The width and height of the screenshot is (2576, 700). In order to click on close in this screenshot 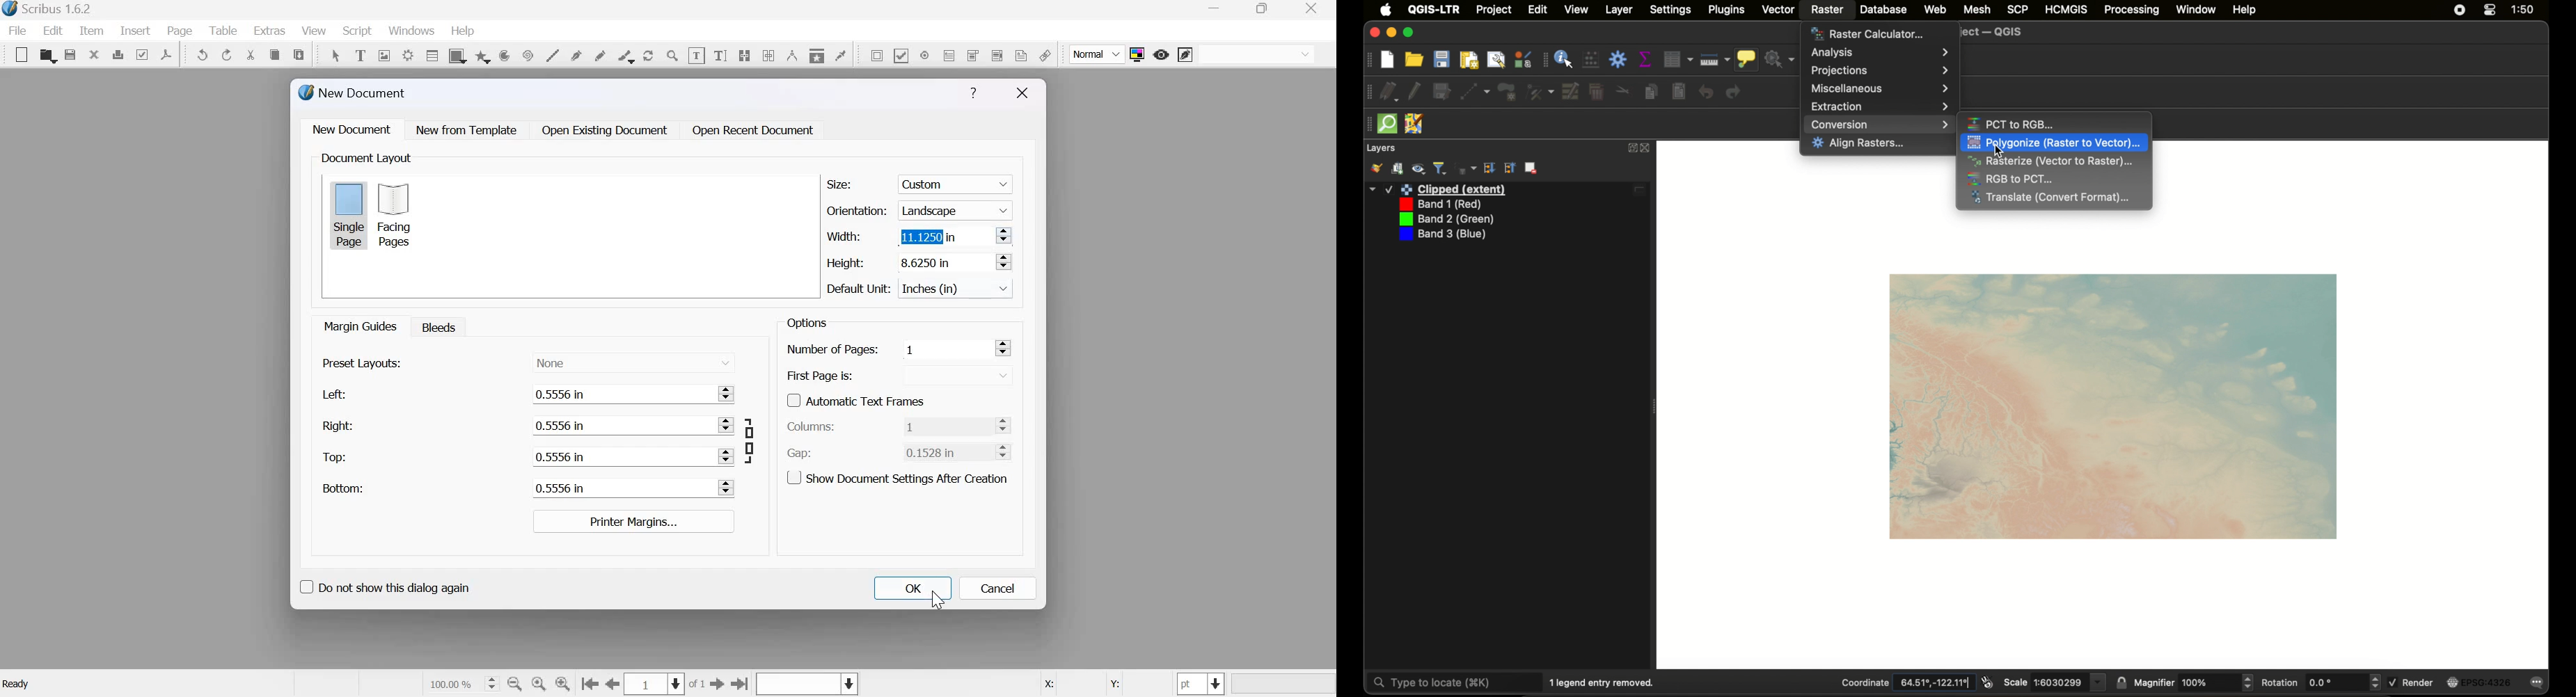, I will do `click(94, 54)`.